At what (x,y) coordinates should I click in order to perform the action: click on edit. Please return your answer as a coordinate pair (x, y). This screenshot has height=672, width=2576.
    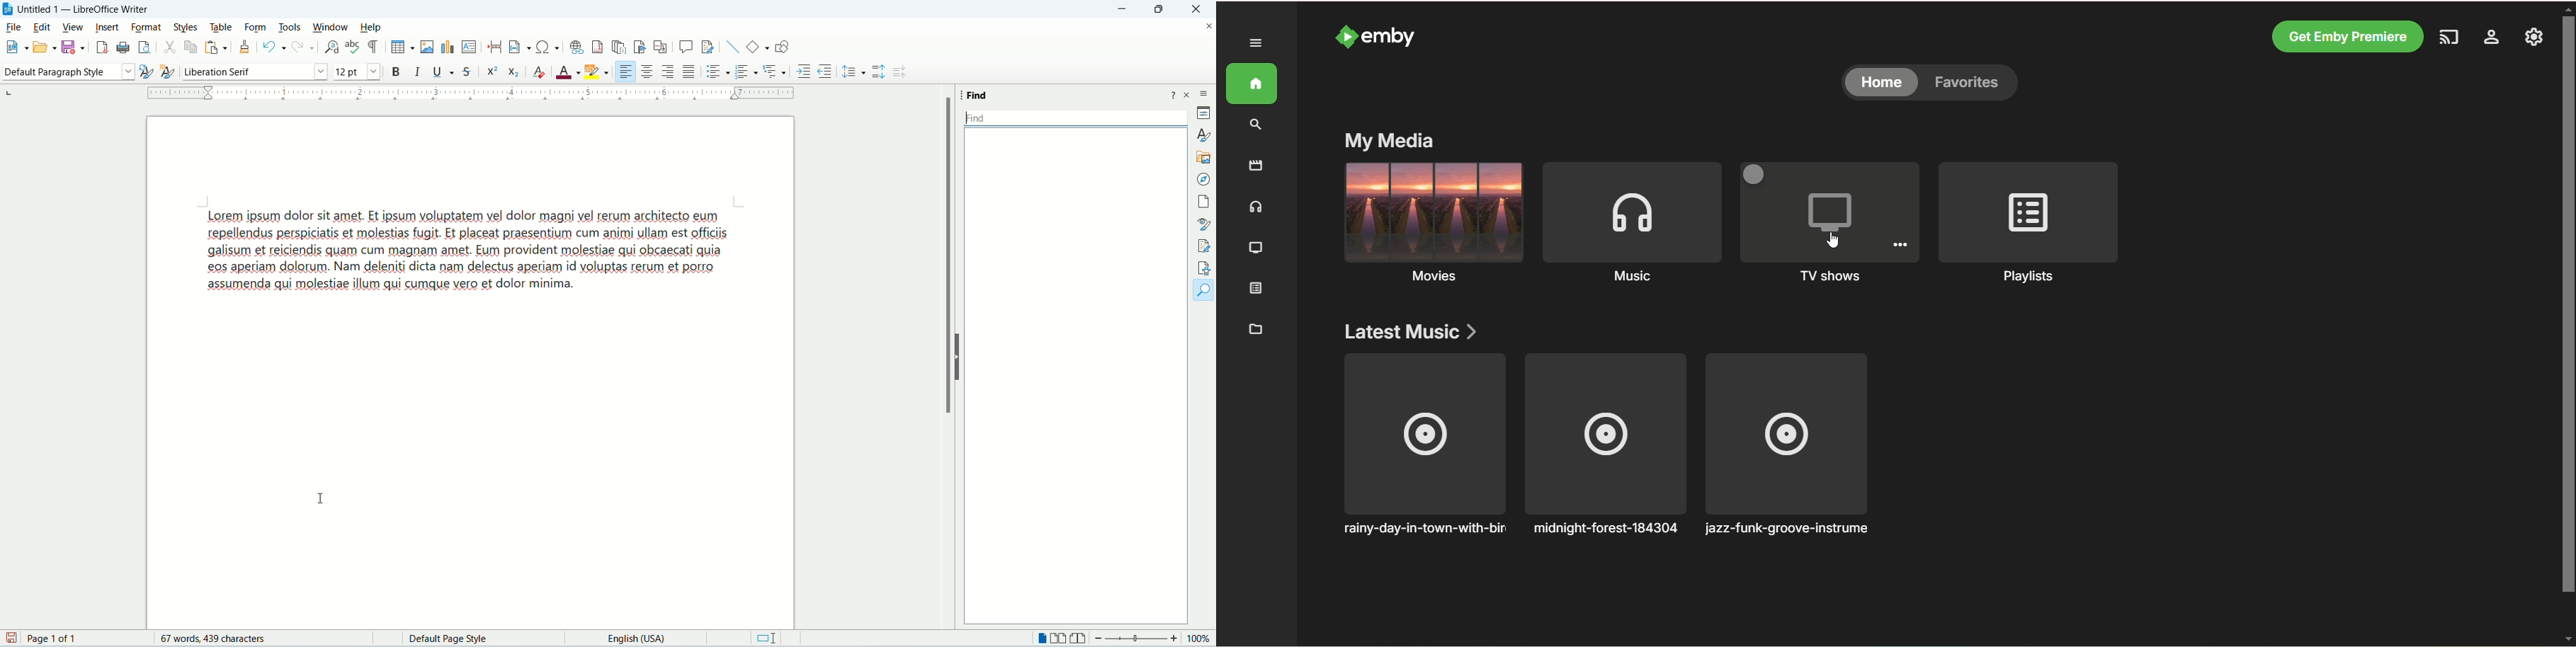
    Looking at the image, I should click on (41, 27).